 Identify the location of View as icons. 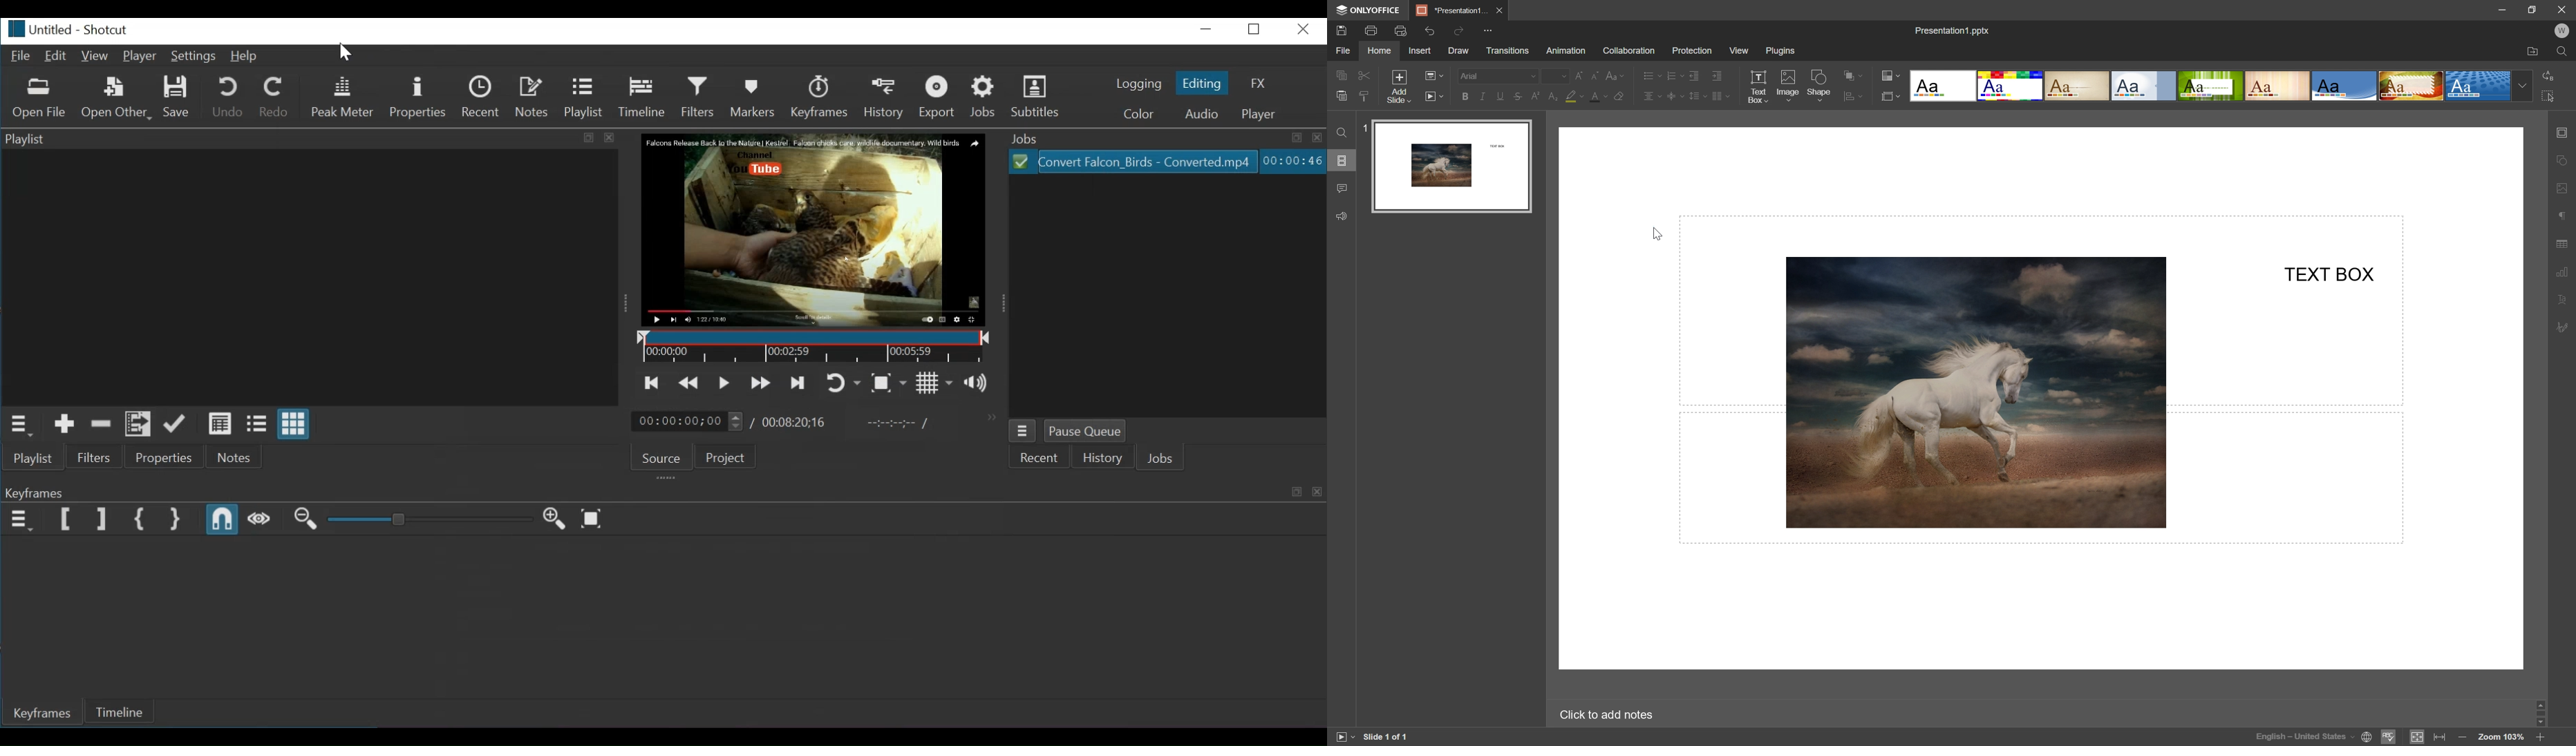
(294, 423).